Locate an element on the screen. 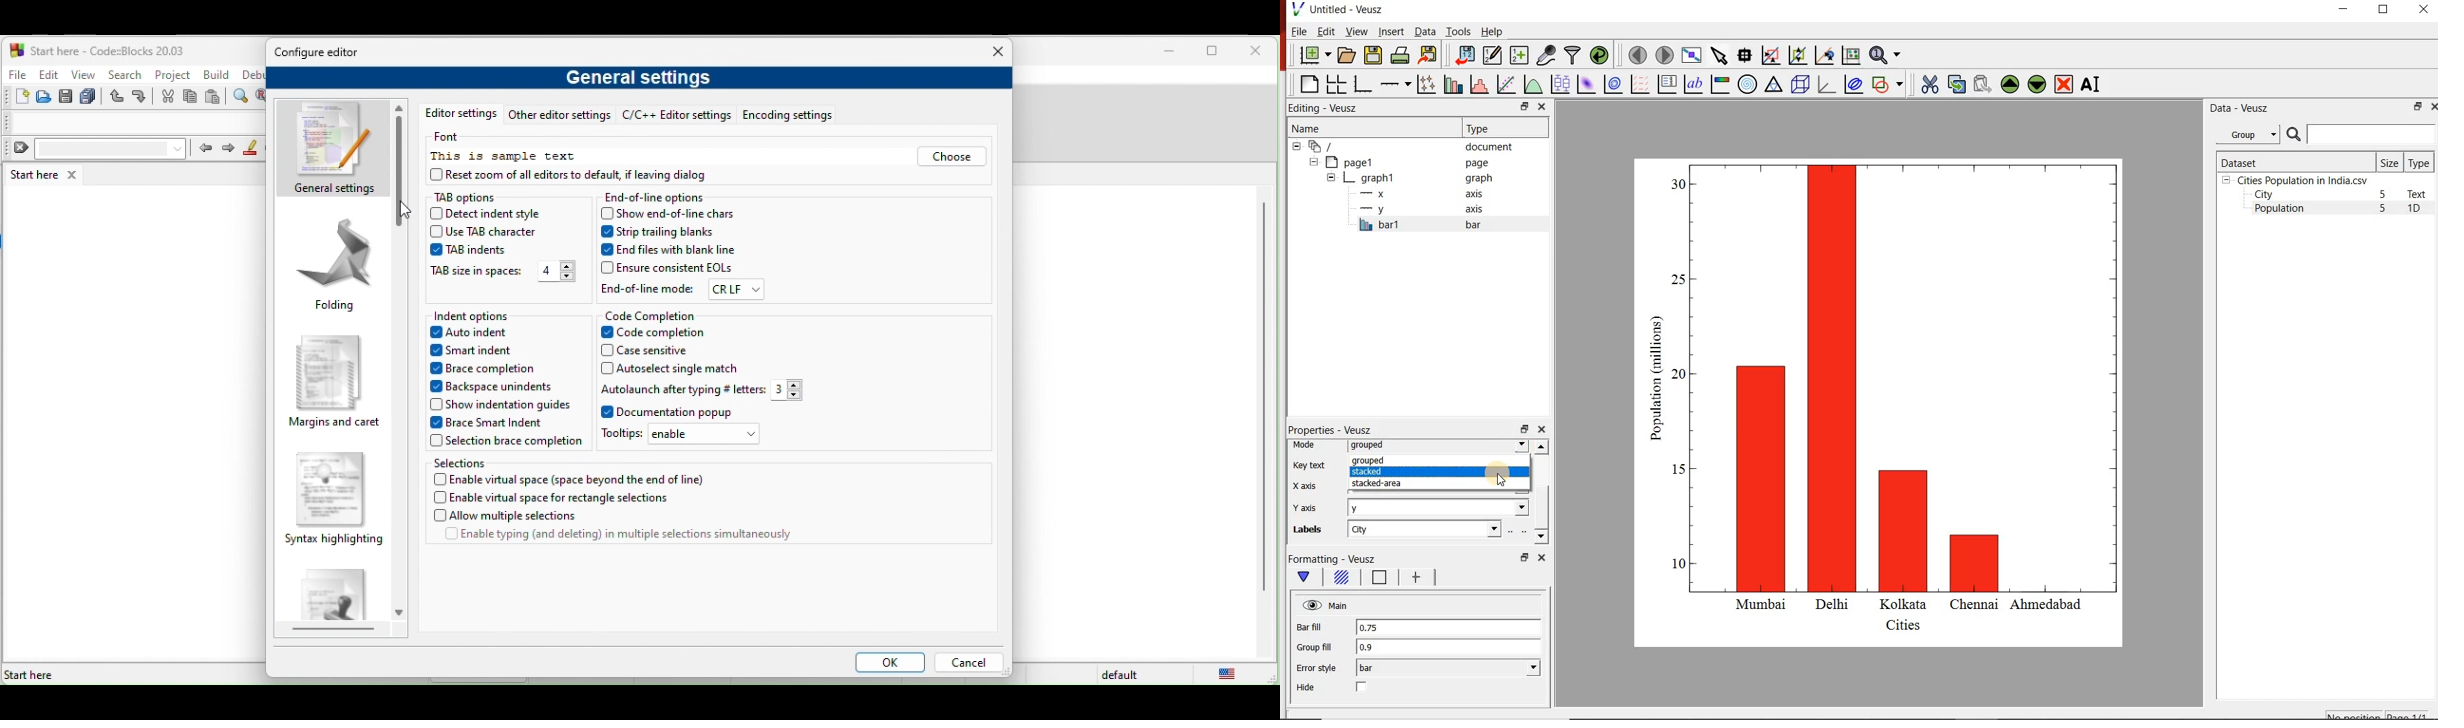 The height and width of the screenshot is (728, 2464). code completion is located at coordinates (653, 315).